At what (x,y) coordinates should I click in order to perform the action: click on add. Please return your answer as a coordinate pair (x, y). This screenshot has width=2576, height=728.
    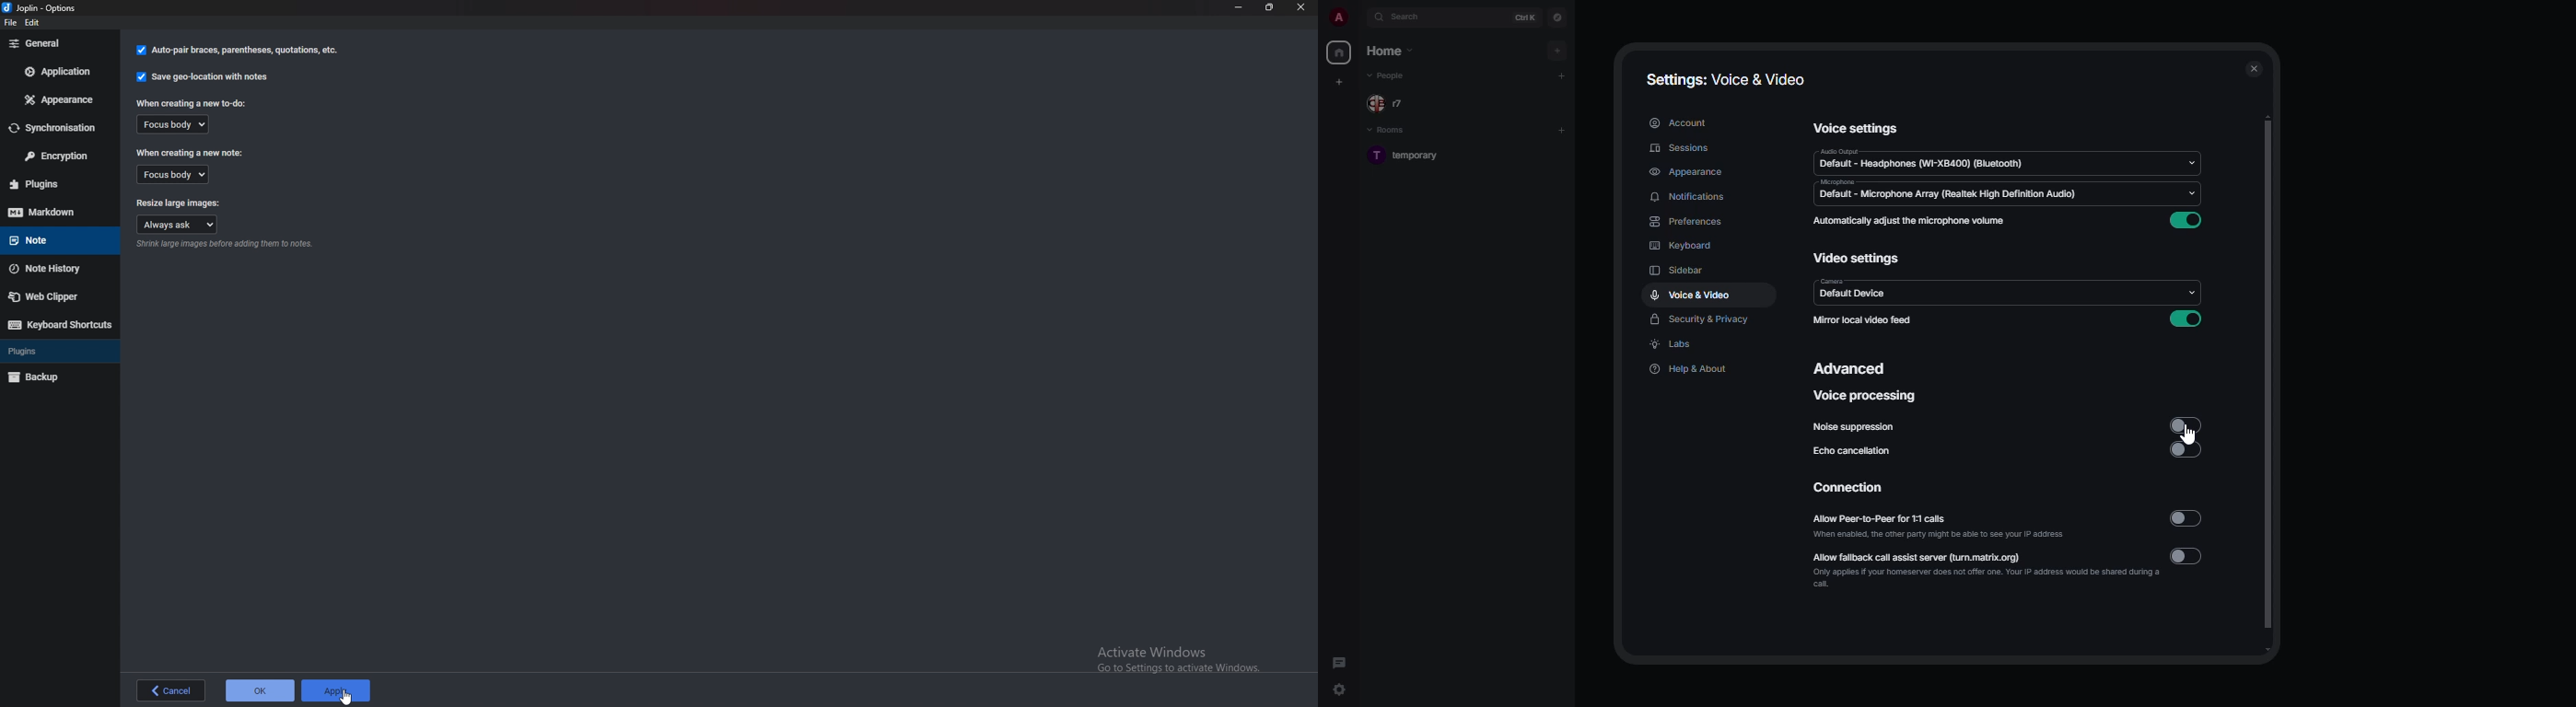
    Looking at the image, I should click on (1558, 49).